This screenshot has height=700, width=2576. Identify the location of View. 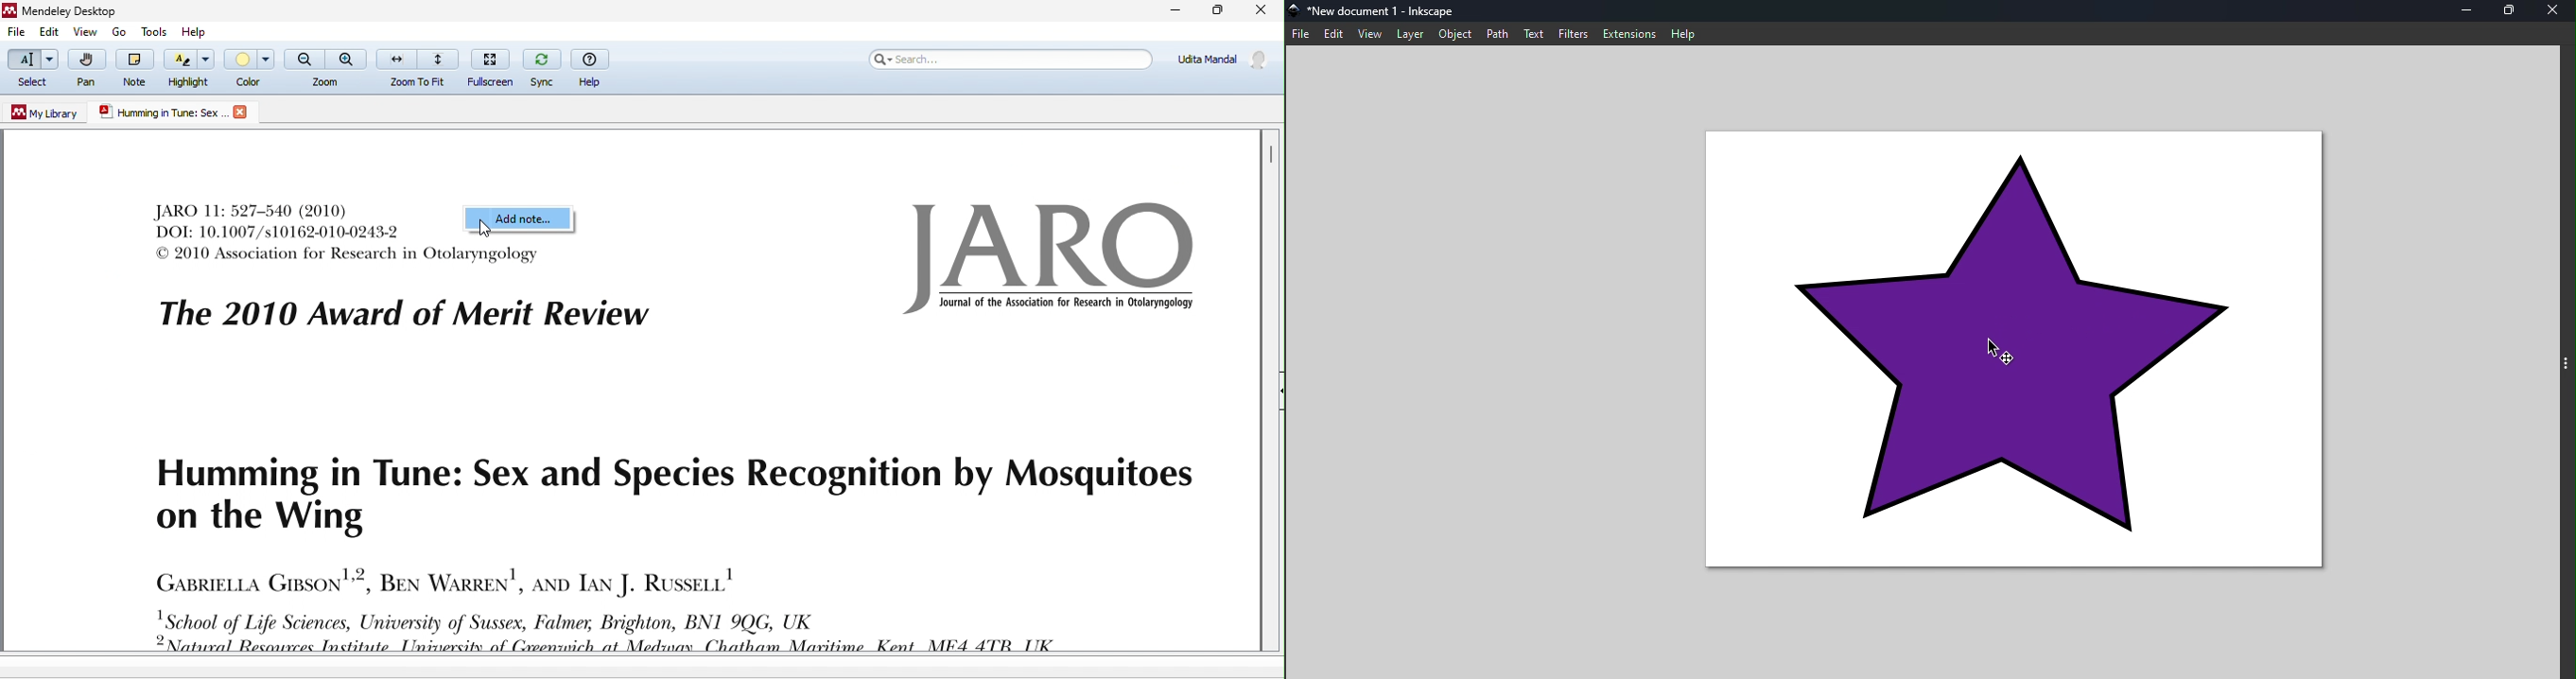
(1368, 33).